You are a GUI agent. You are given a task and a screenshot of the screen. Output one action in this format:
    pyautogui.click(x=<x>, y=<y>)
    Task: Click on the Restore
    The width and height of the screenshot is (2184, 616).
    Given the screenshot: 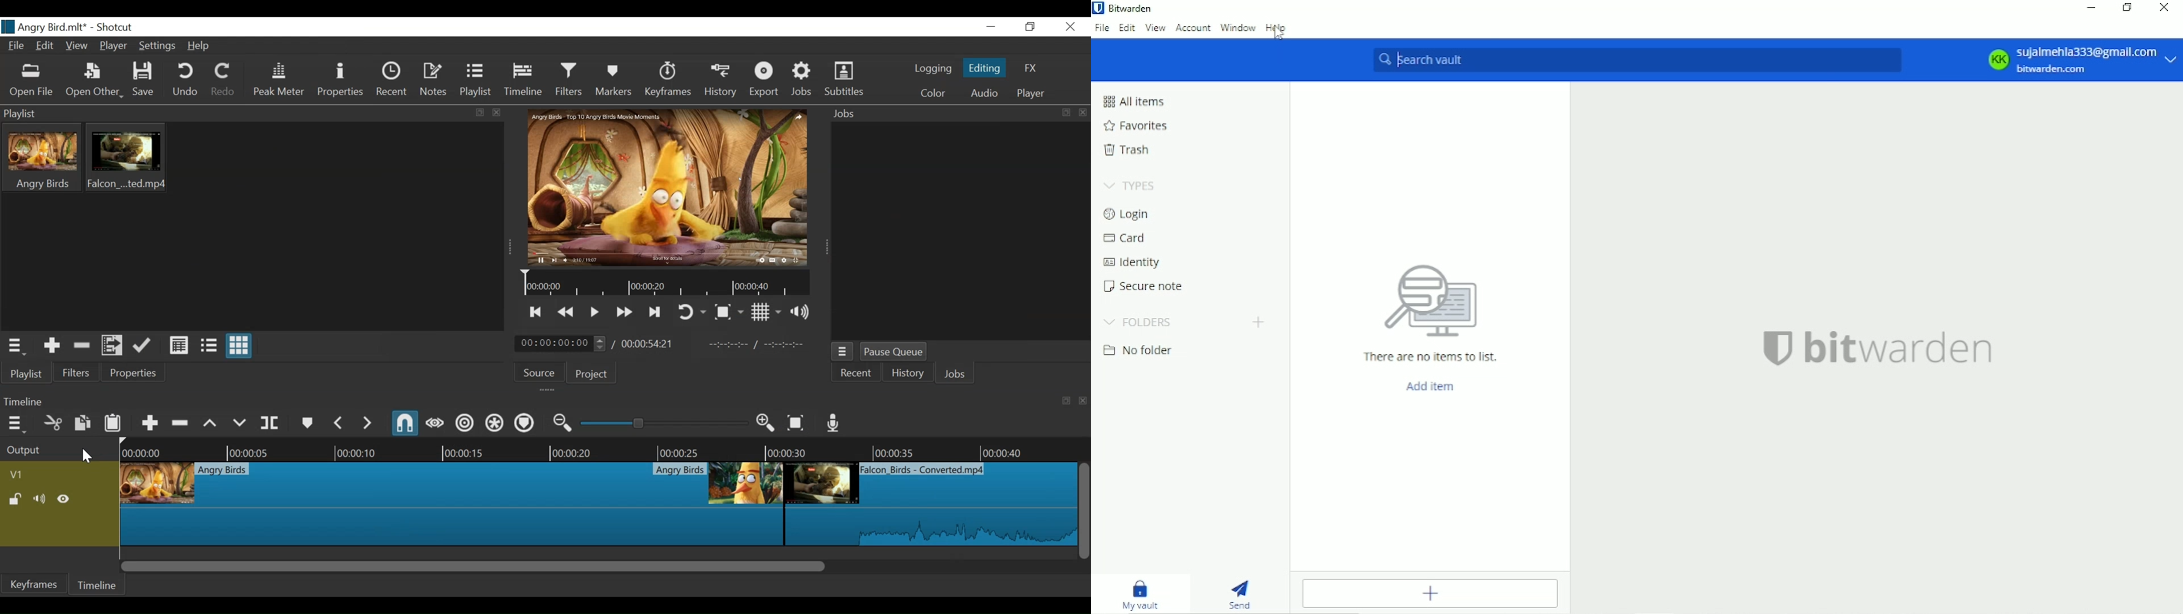 What is the action you would take?
    pyautogui.click(x=1031, y=27)
    